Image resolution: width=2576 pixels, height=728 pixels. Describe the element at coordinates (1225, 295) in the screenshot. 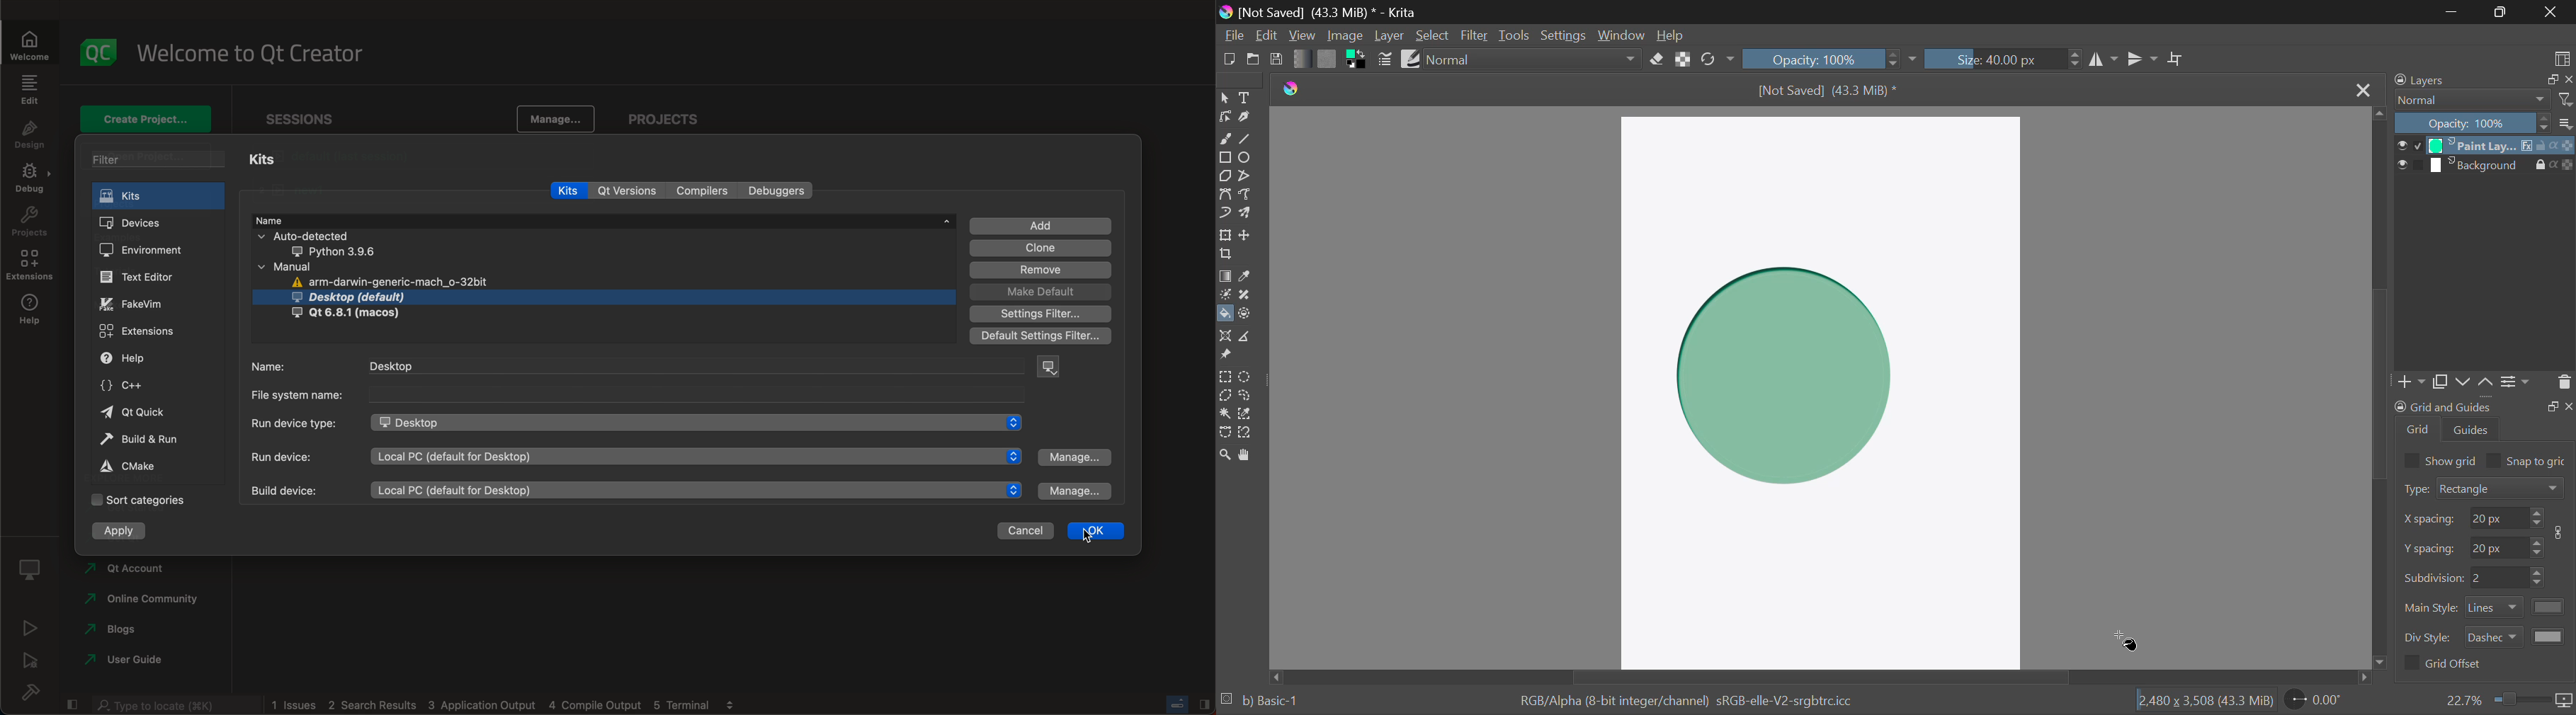

I see `Colorize Mask Tool` at that location.